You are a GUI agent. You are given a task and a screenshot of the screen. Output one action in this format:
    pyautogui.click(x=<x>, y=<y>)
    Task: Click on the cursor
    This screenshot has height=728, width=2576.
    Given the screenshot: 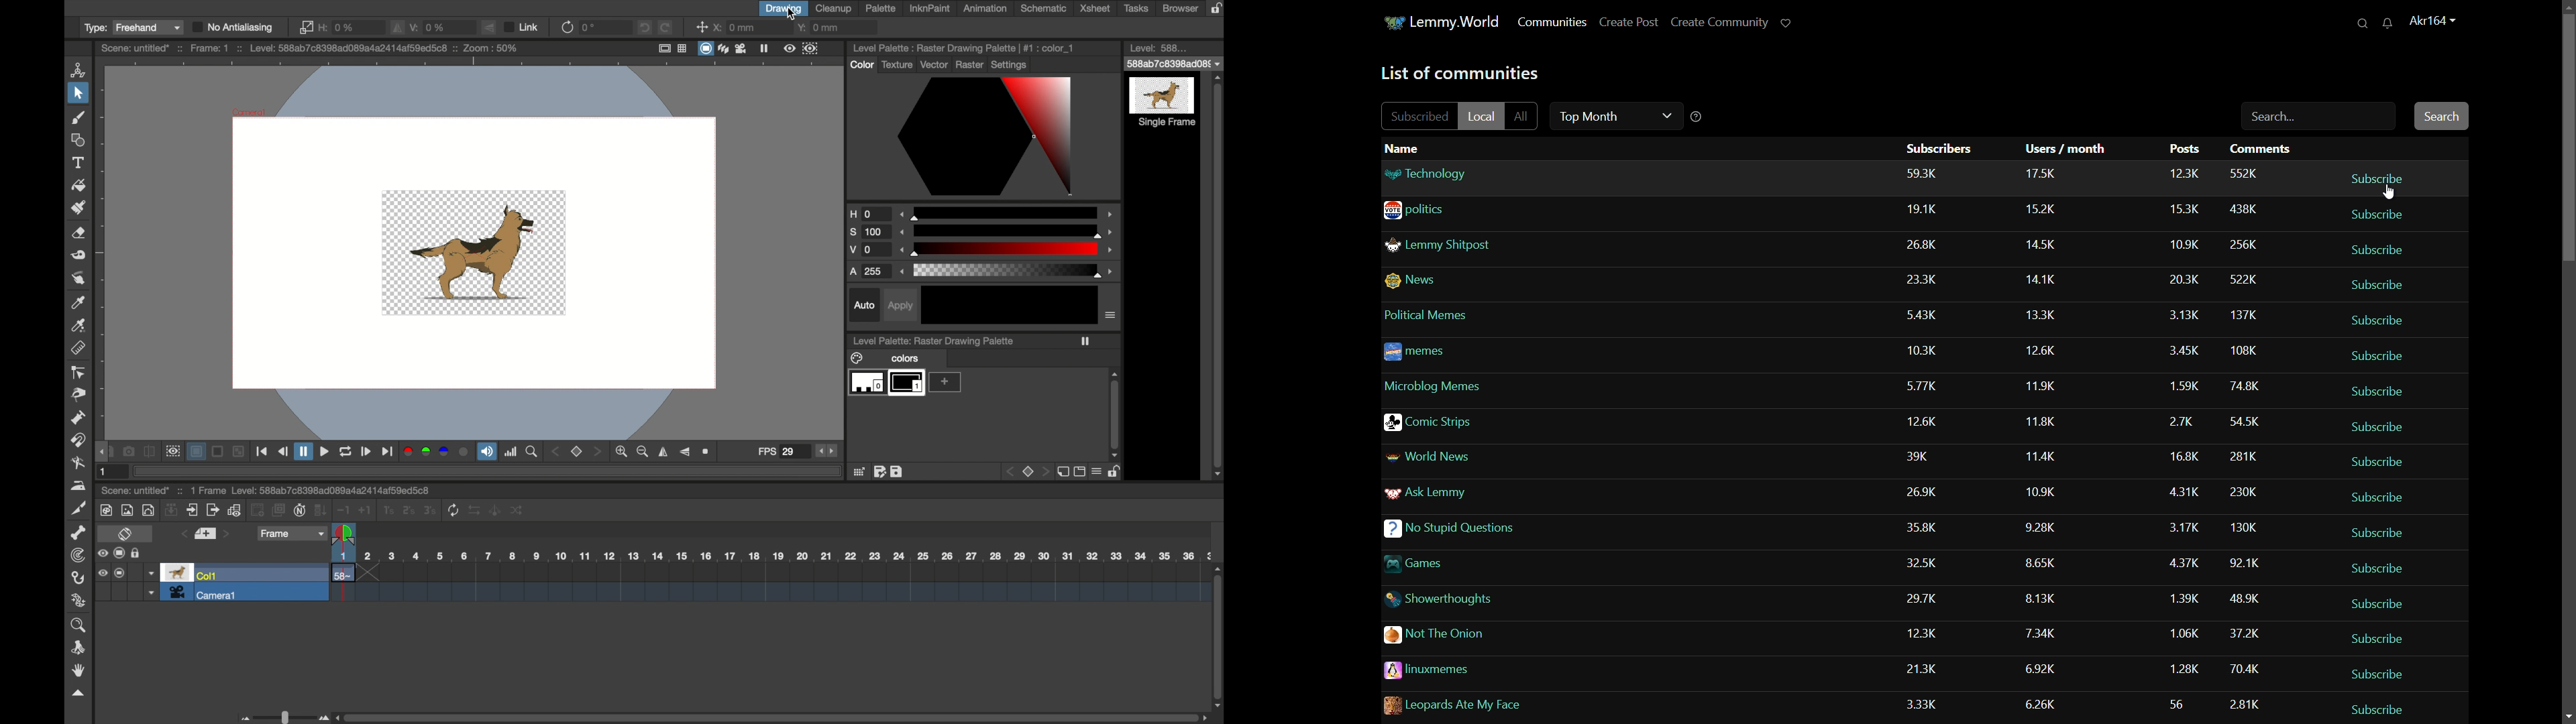 What is the action you would take?
    pyautogui.click(x=790, y=15)
    